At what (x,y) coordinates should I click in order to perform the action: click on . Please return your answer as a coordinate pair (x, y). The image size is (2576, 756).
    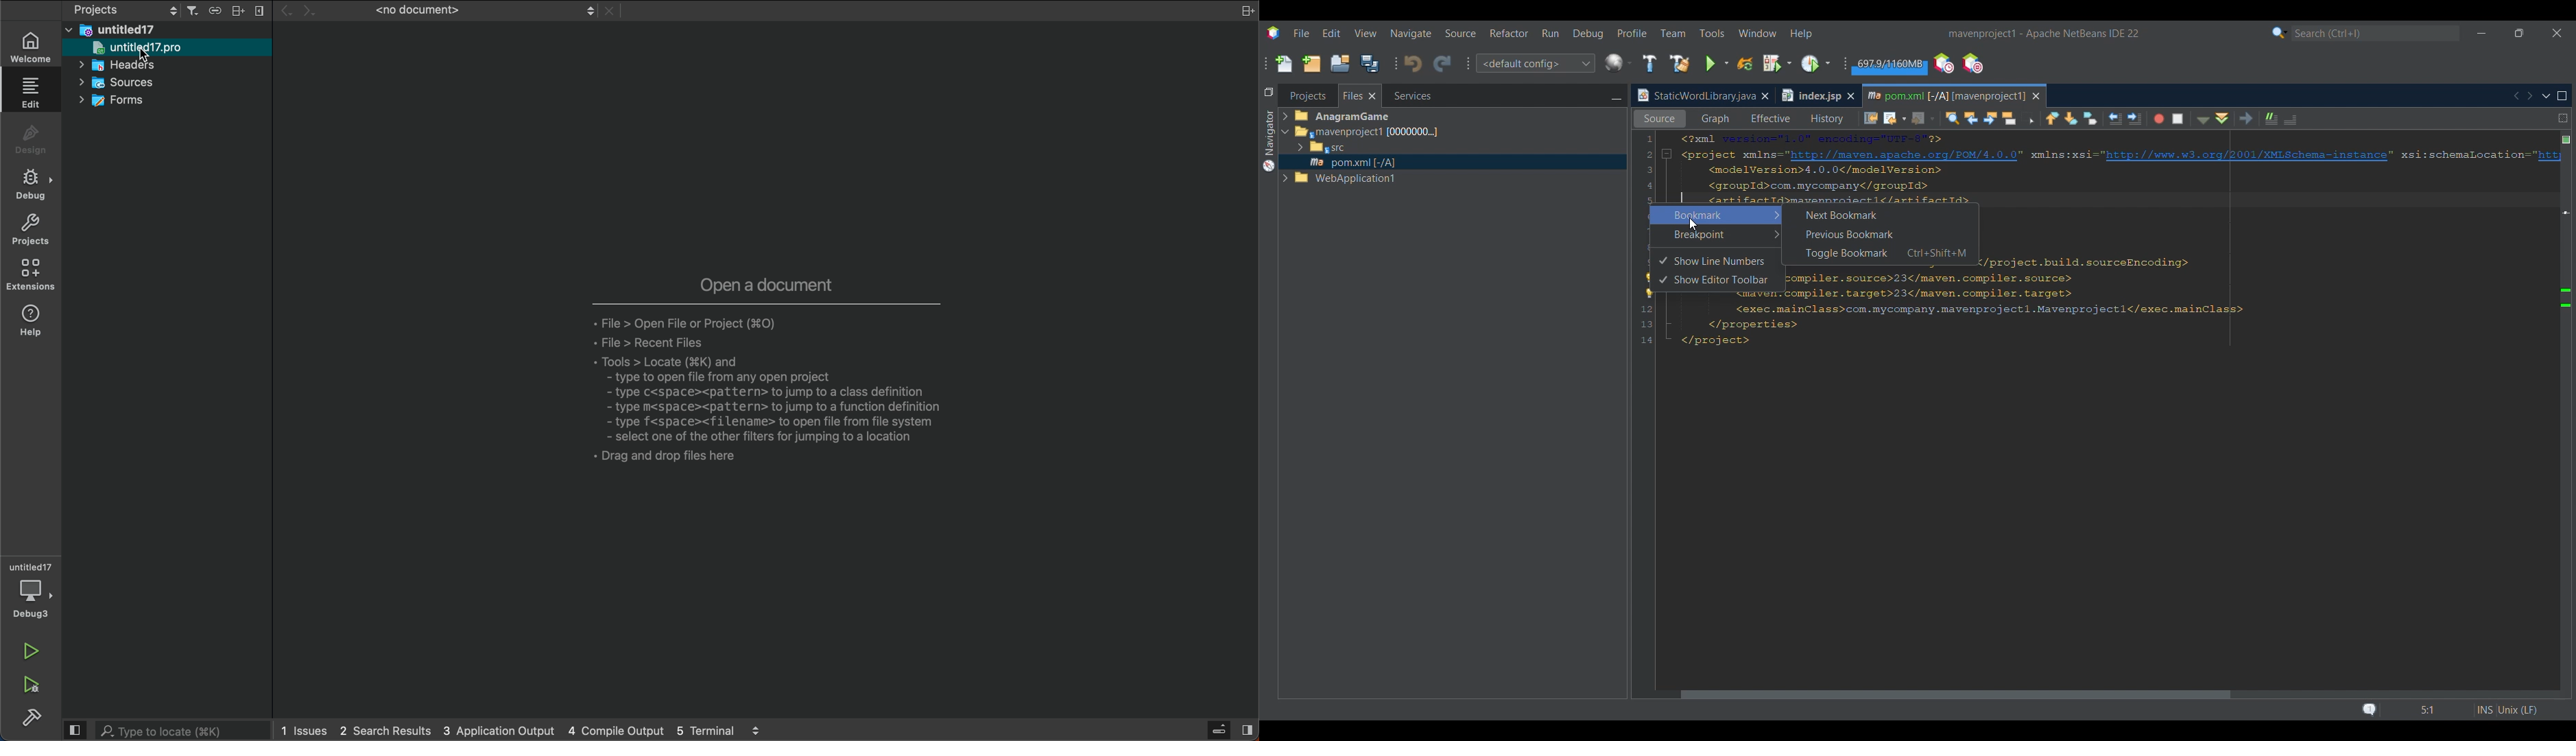
    Looking at the image, I should click on (237, 10).